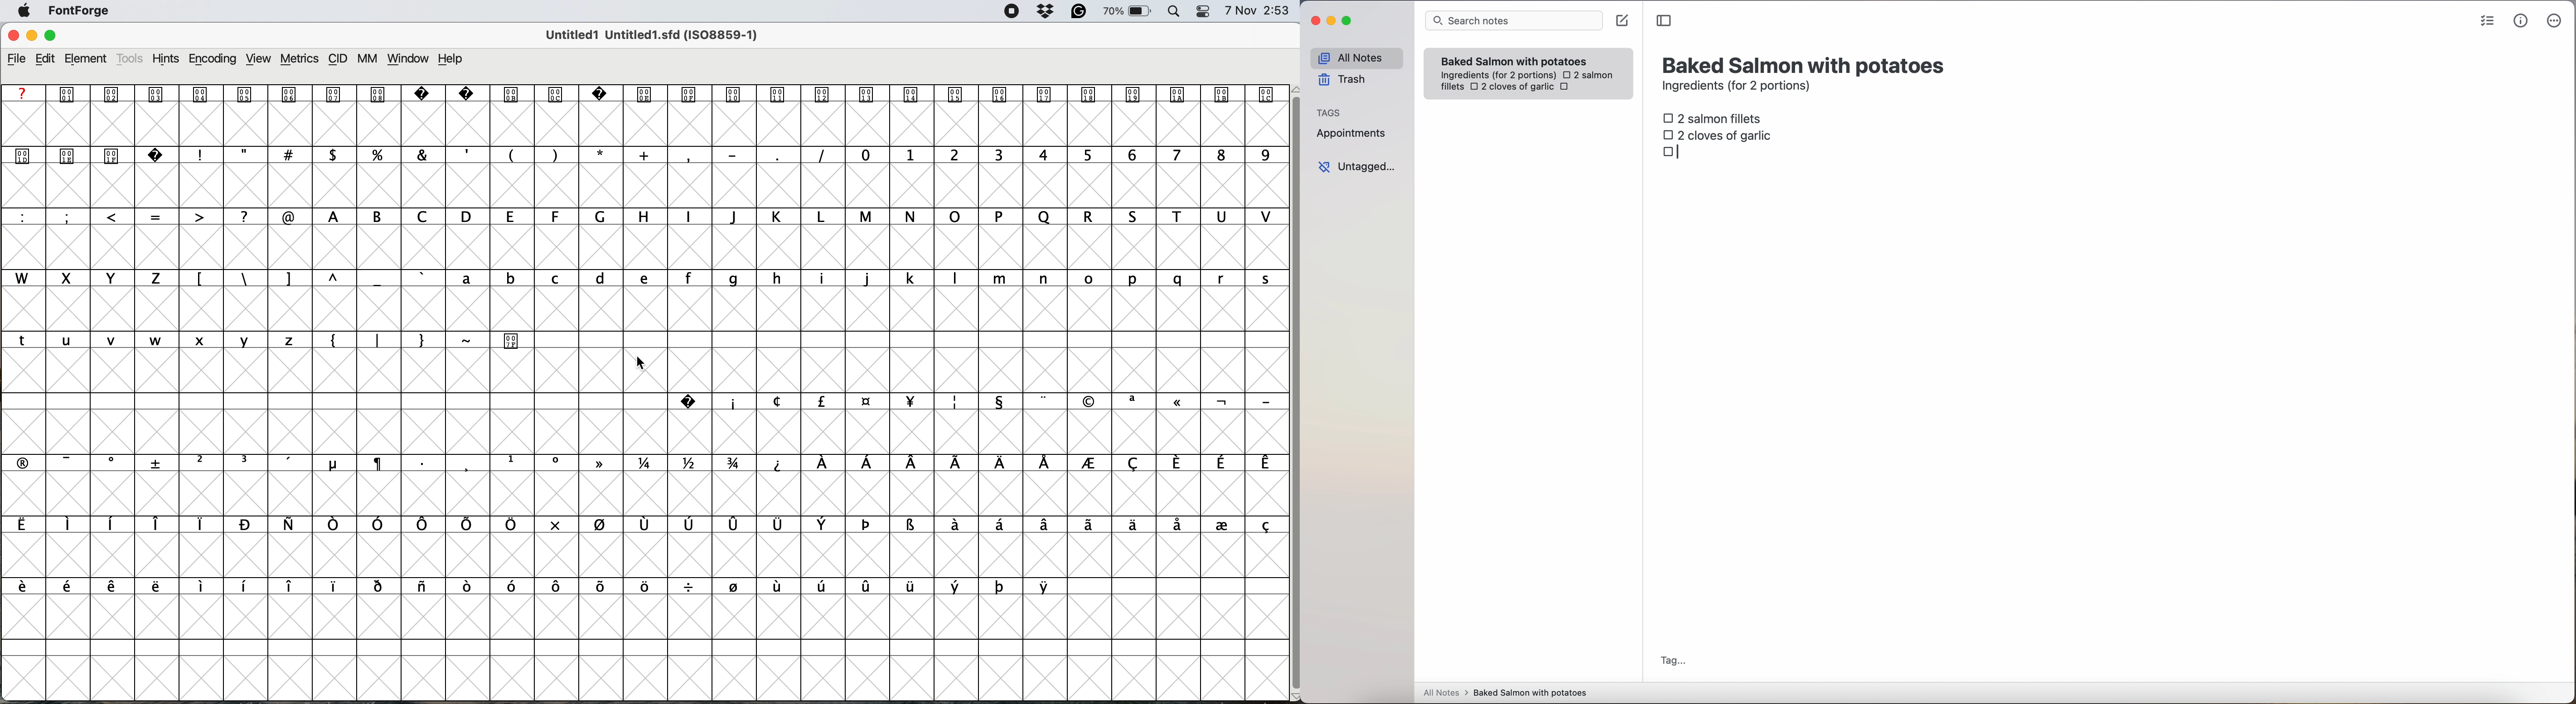 This screenshot has height=728, width=2576. I want to click on special characters, so click(527, 585).